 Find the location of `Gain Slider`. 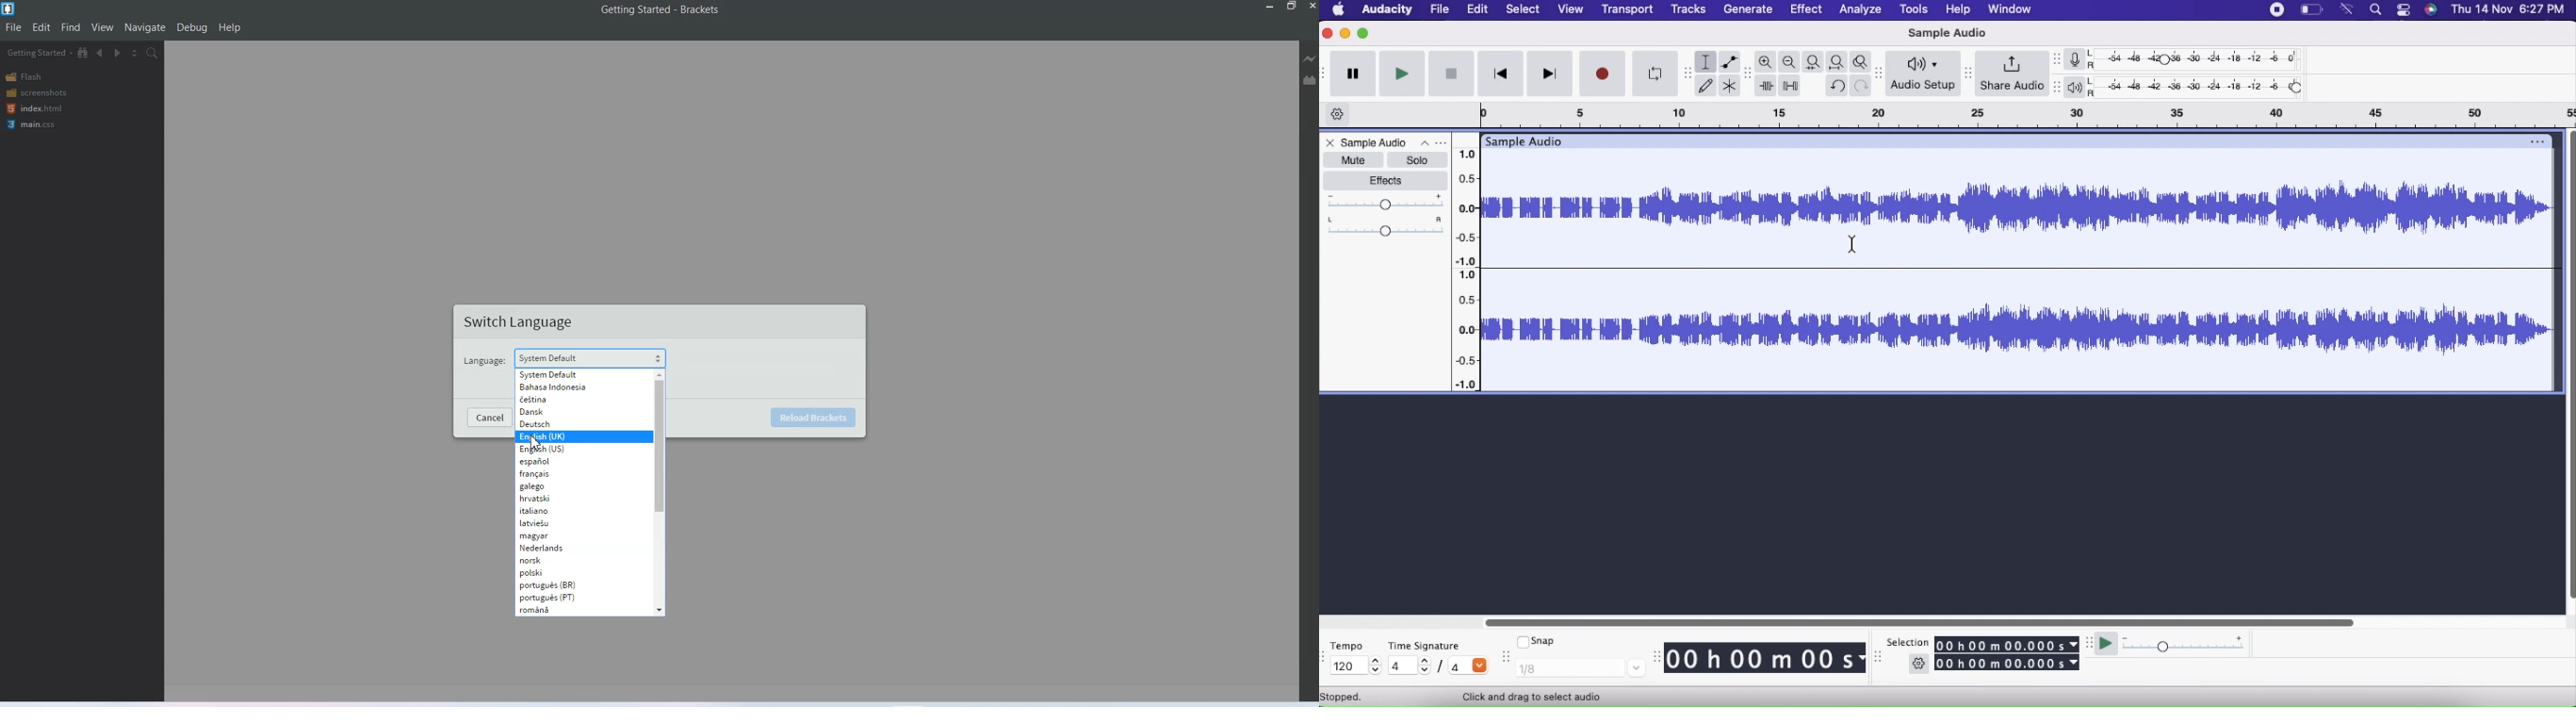

Gain Slider is located at coordinates (1386, 203).